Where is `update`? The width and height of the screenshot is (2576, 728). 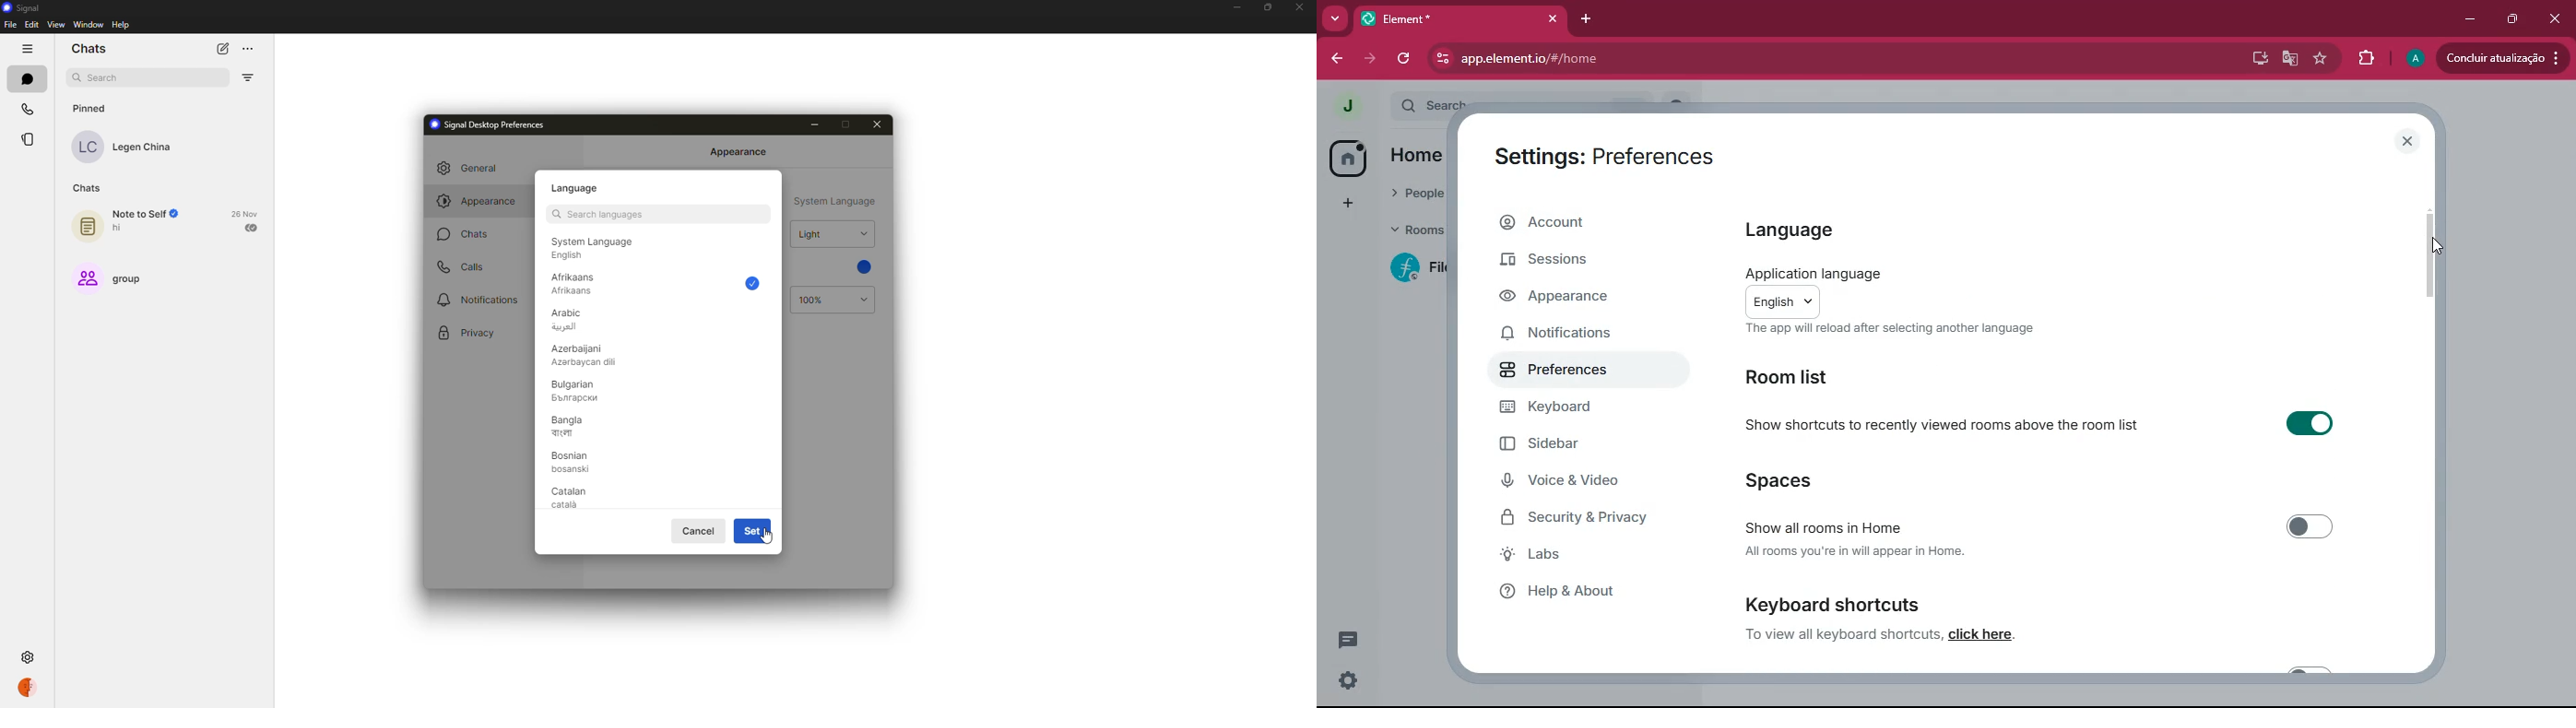
update is located at coordinates (2499, 58).